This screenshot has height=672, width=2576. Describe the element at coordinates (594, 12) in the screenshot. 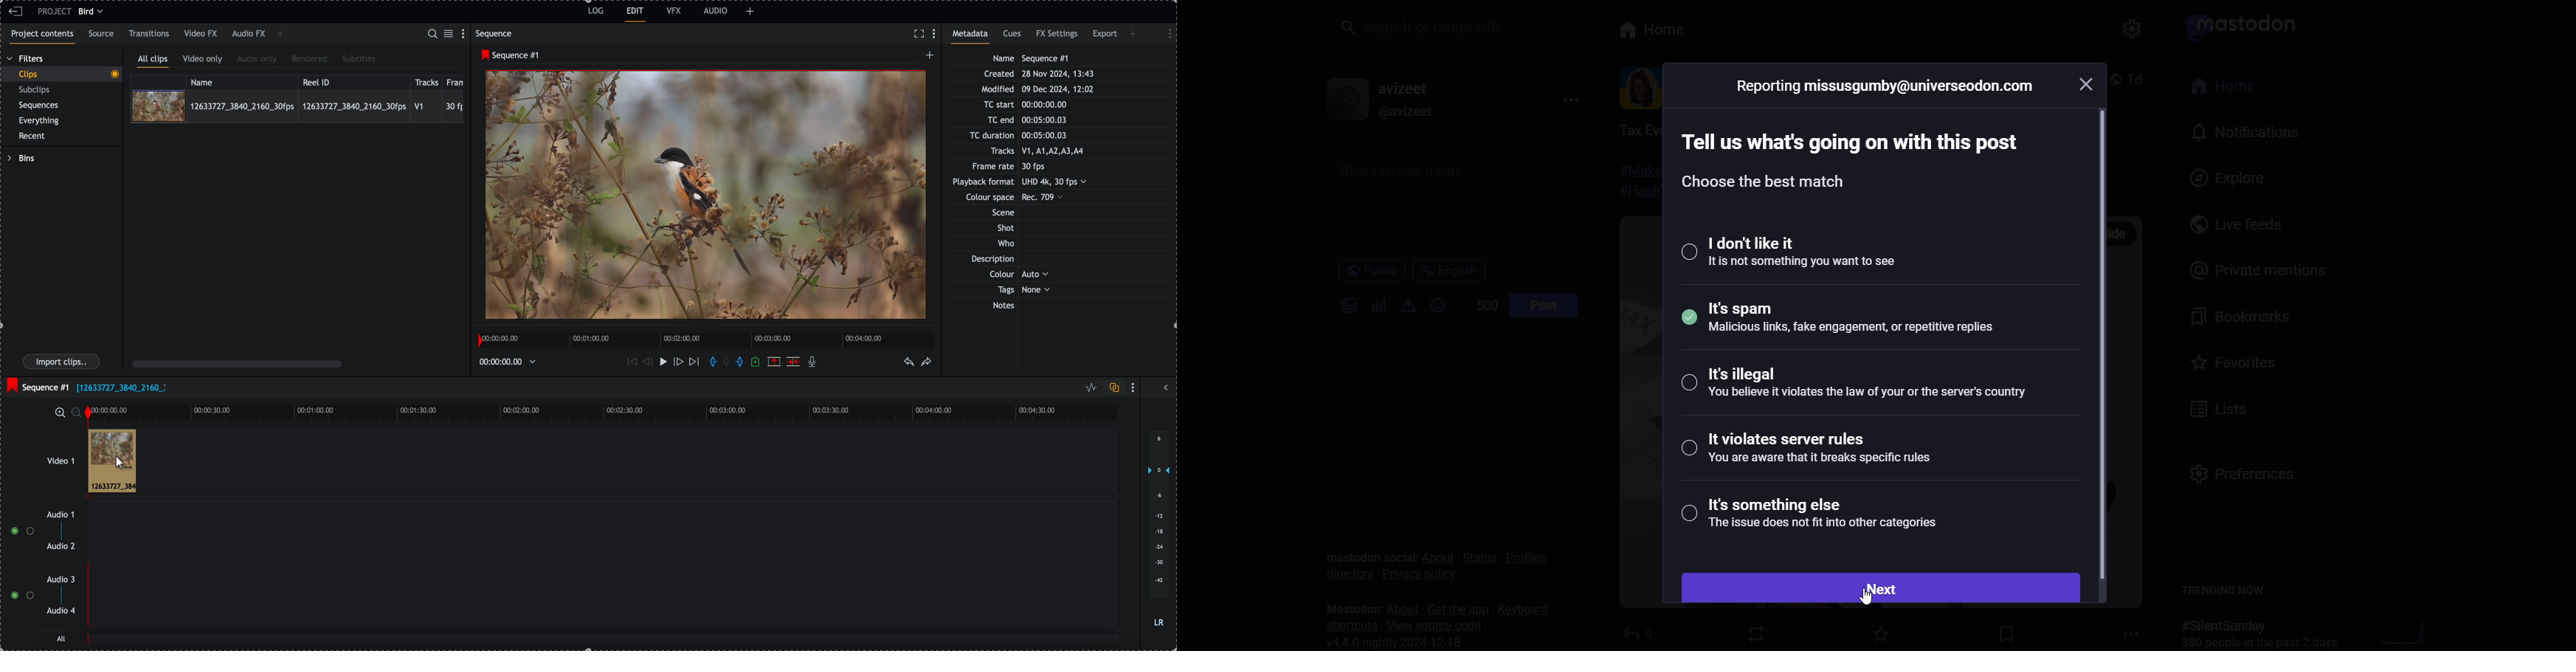

I see `log` at that location.